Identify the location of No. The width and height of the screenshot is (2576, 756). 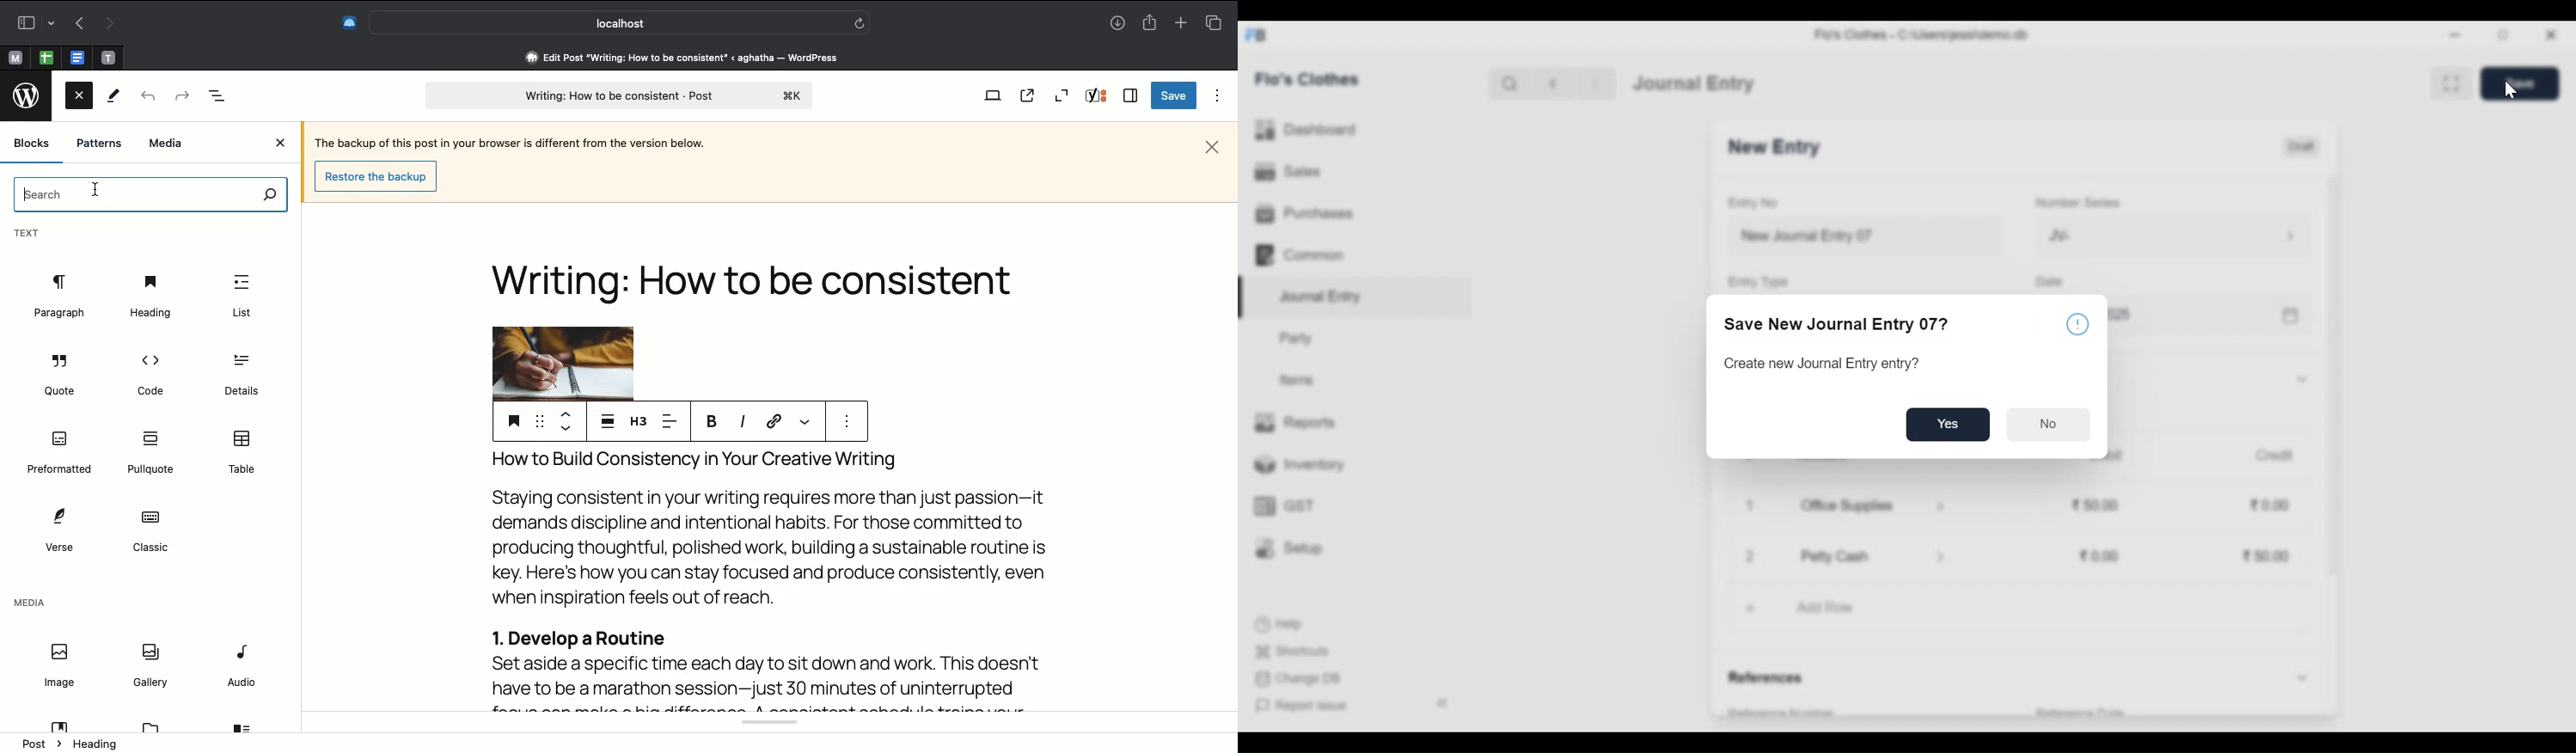
(2051, 424).